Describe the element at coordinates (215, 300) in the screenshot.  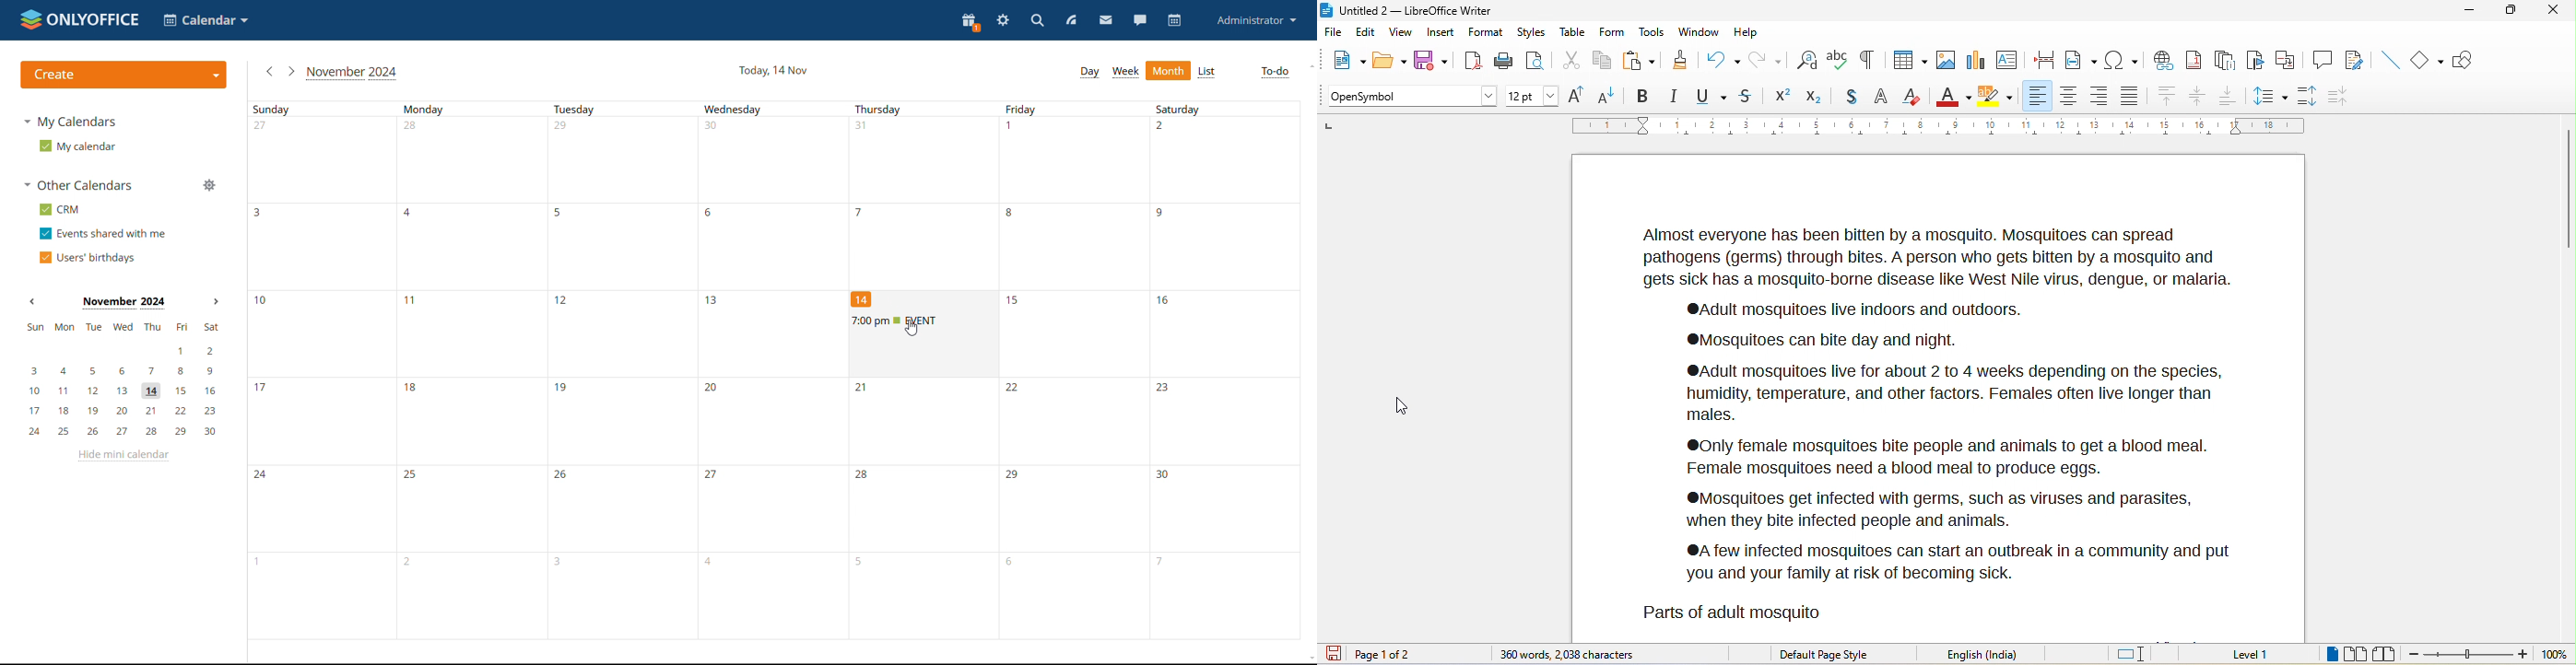
I see `next month` at that location.